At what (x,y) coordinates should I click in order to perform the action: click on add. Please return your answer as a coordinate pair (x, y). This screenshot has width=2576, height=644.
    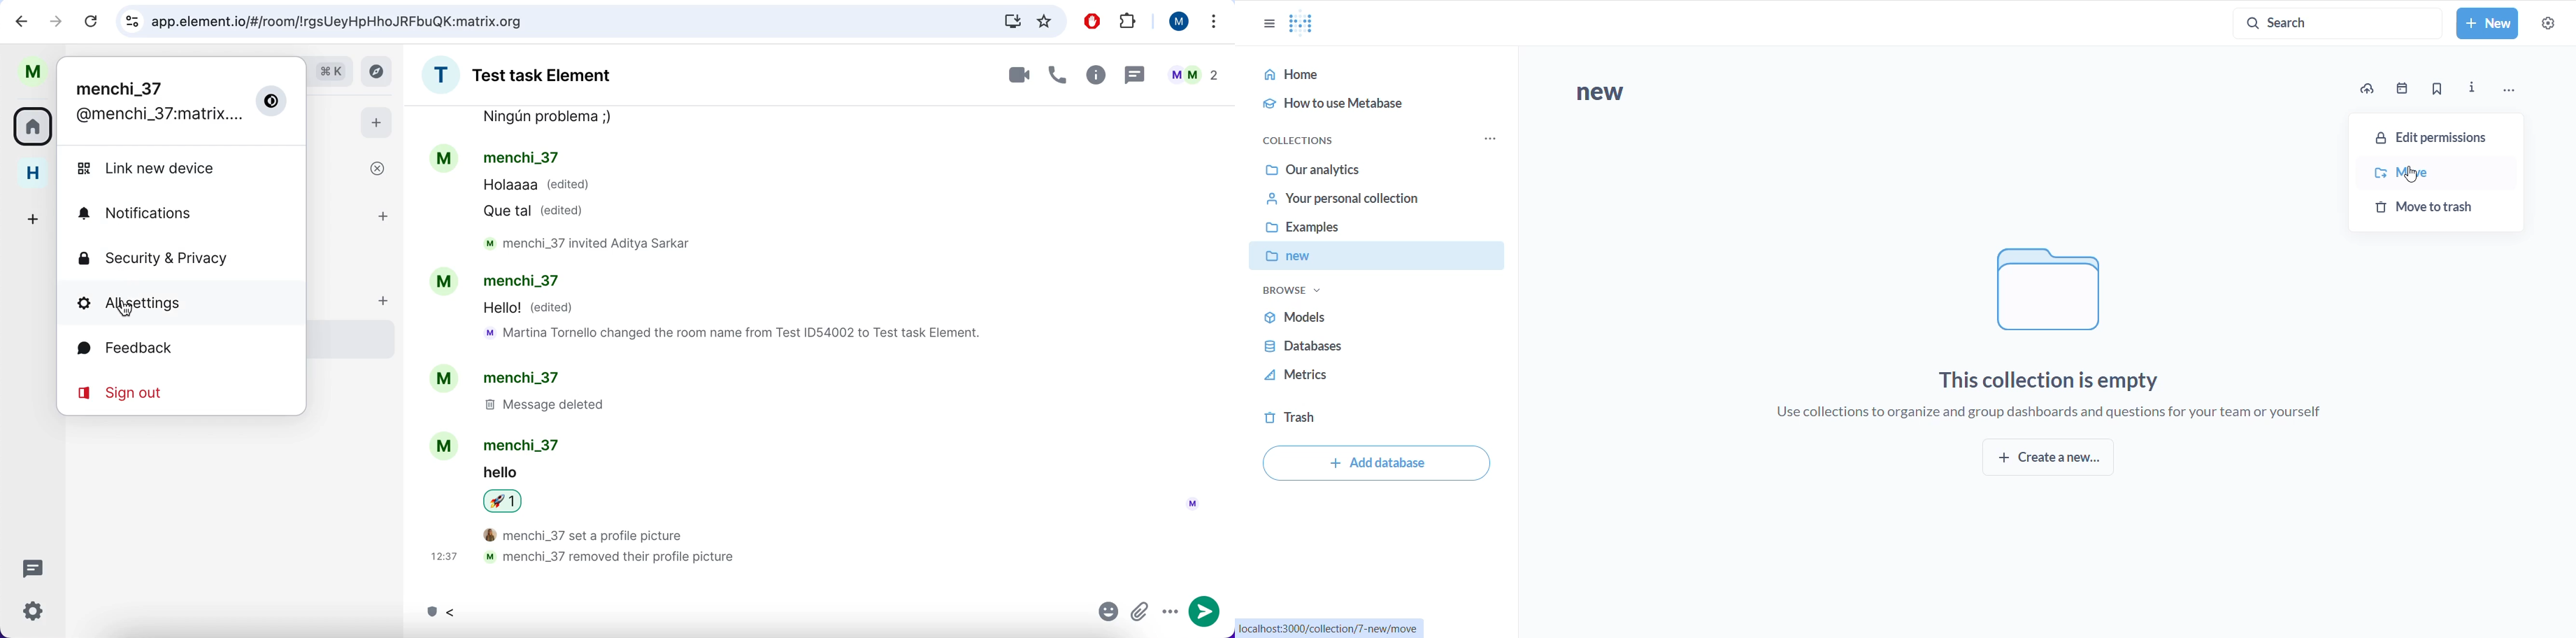
    Looking at the image, I should click on (386, 217).